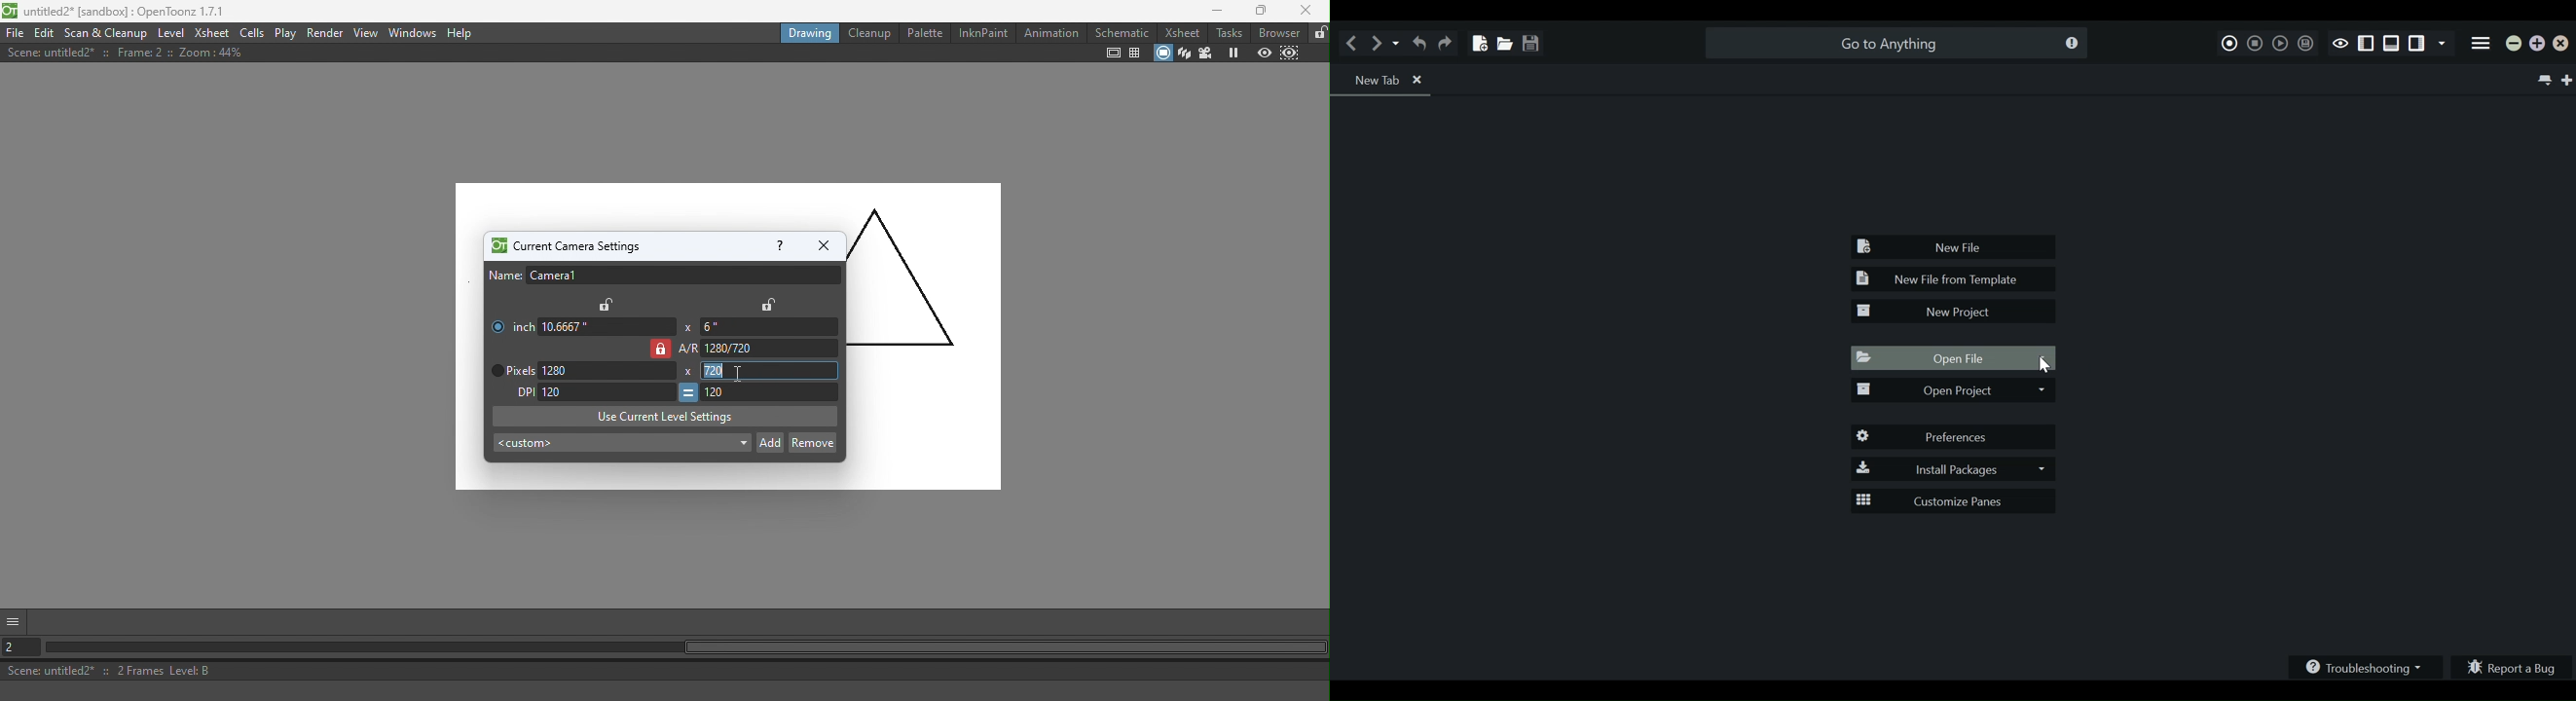 The image size is (2576, 728). I want to click on Open, so click(1503, 40).